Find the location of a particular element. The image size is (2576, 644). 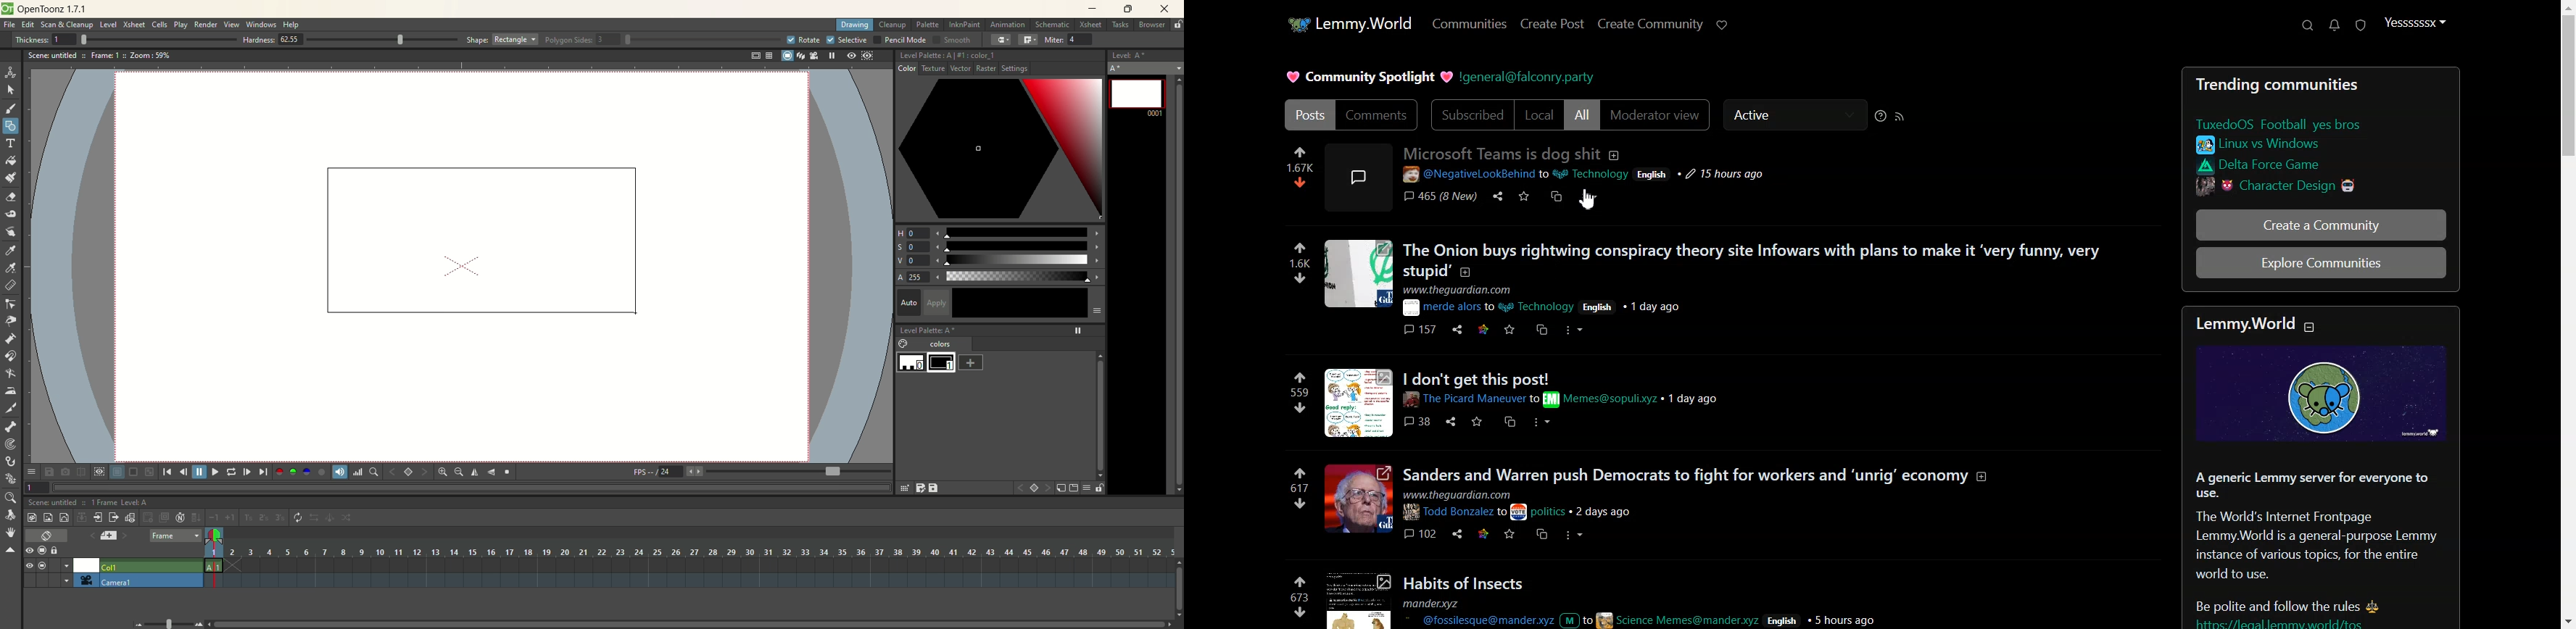

eraser tool is located at coordinates (10, 199).